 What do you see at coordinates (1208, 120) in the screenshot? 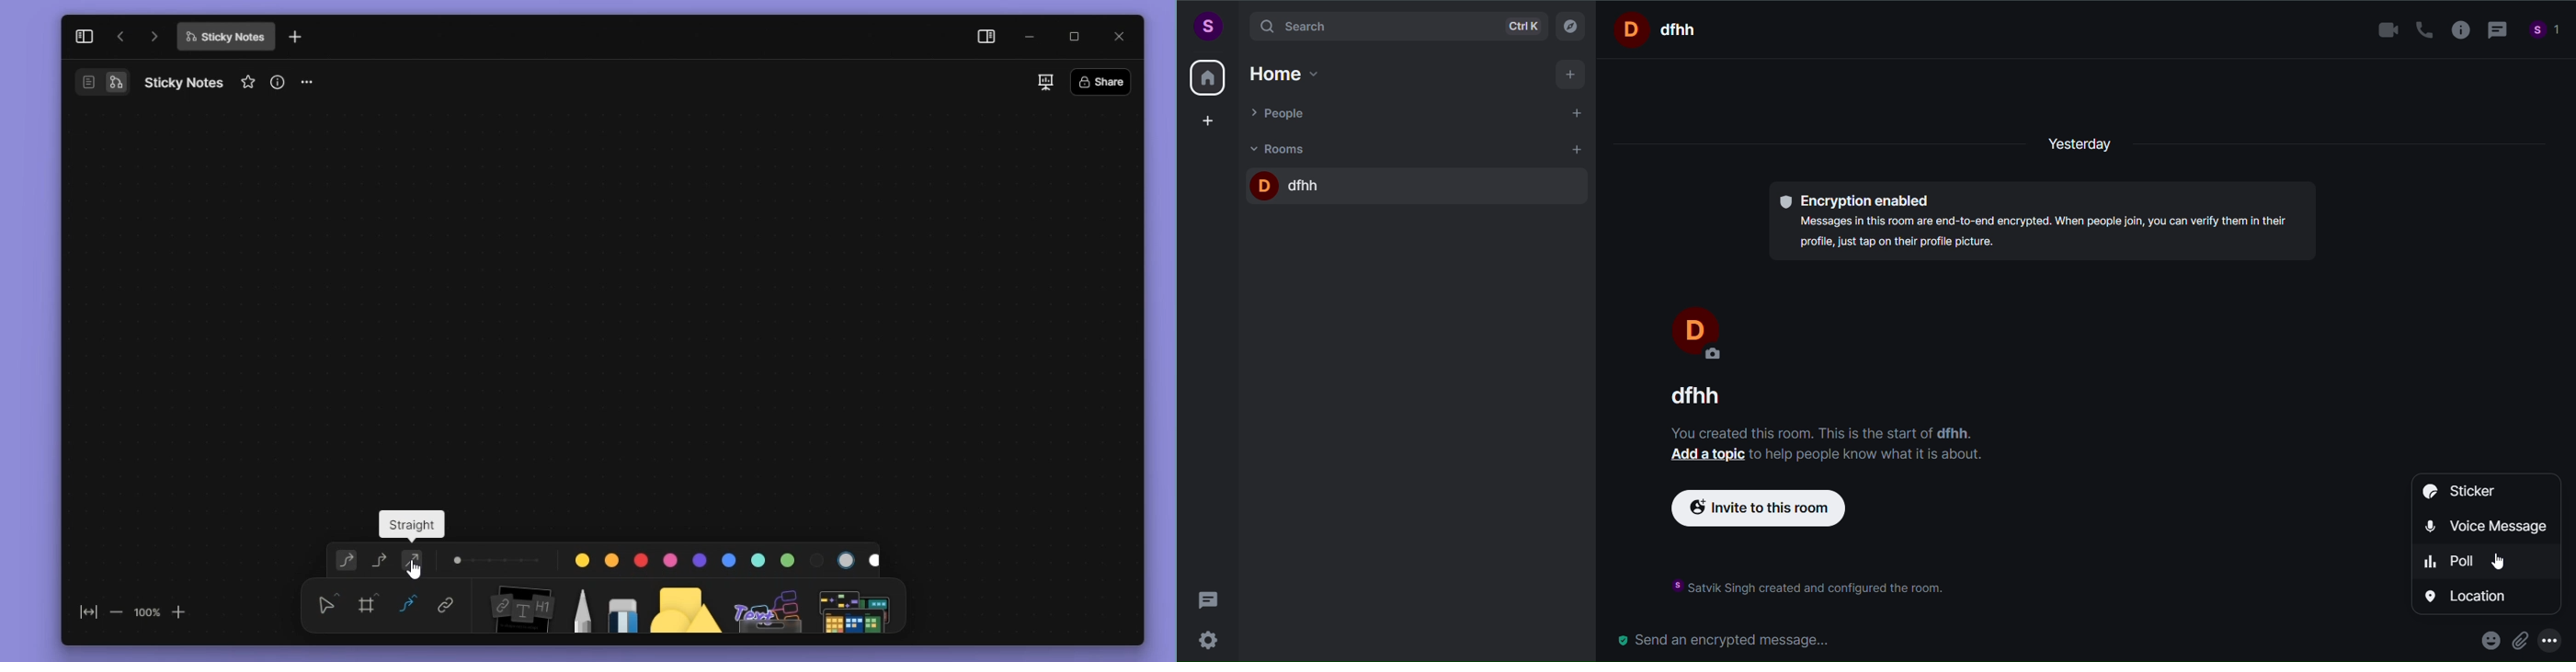
I see `create space` at bounding box center [1208, 120].